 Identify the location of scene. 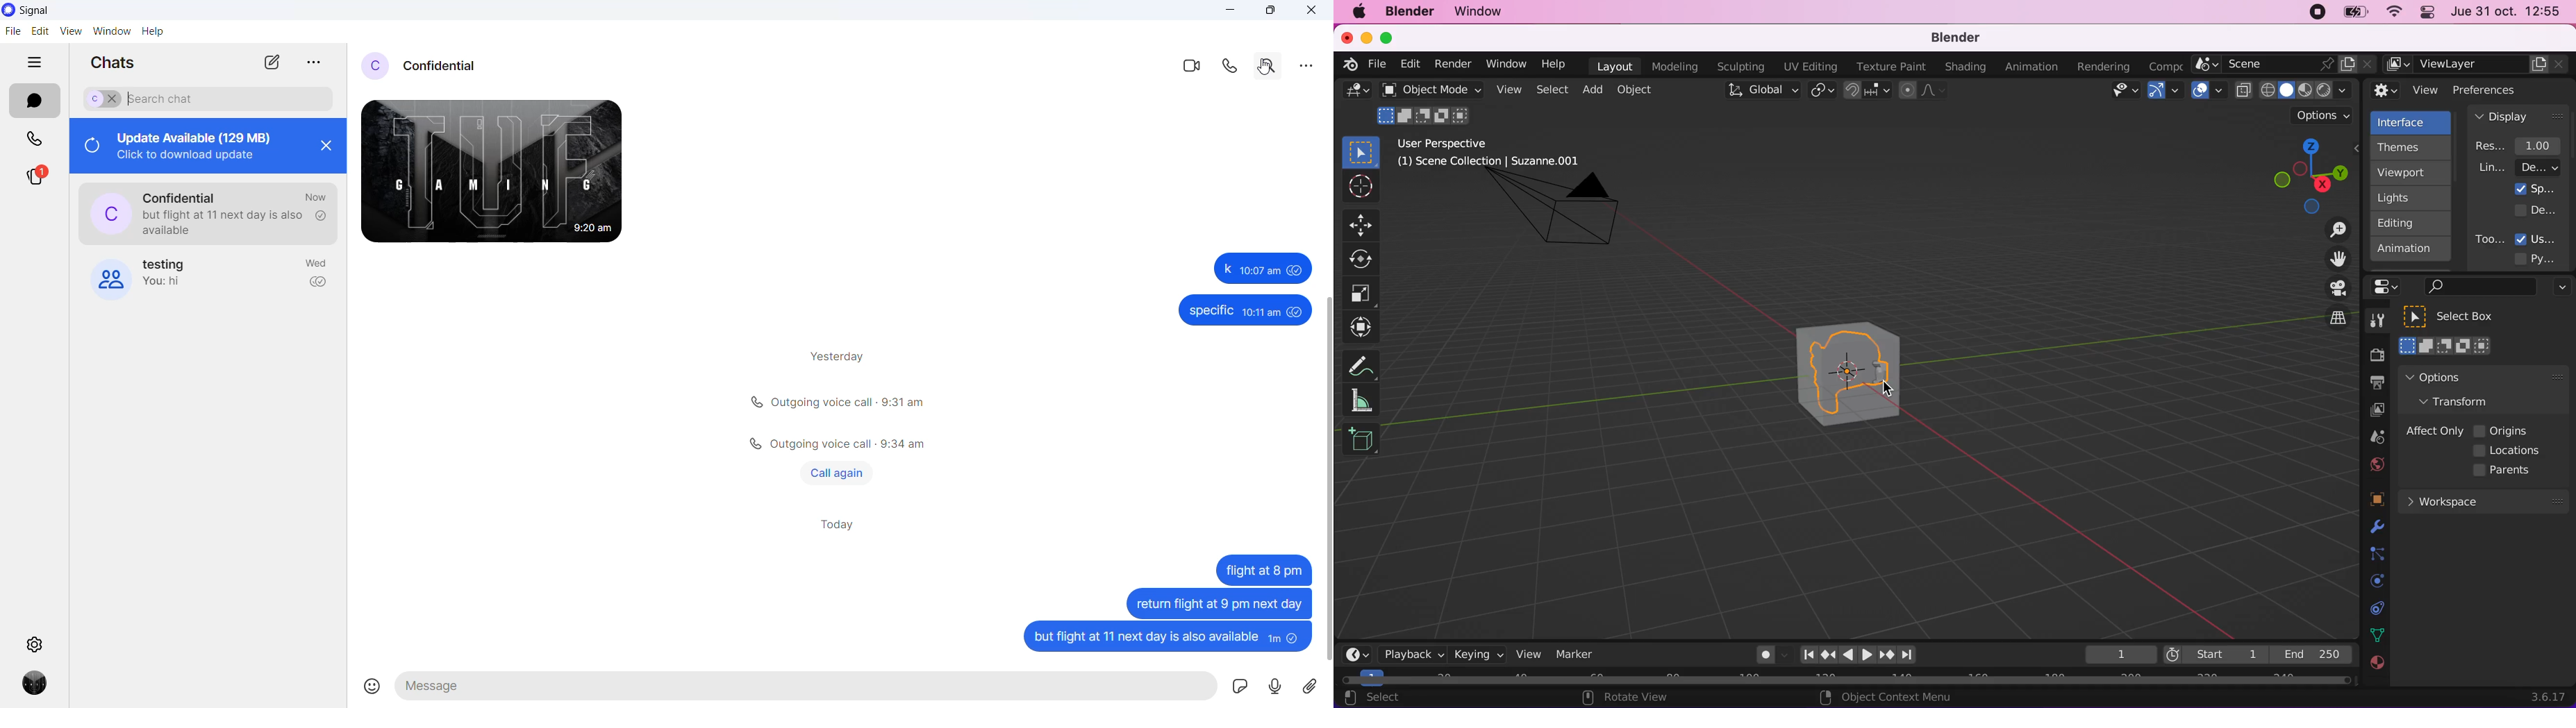
(2373, 438).